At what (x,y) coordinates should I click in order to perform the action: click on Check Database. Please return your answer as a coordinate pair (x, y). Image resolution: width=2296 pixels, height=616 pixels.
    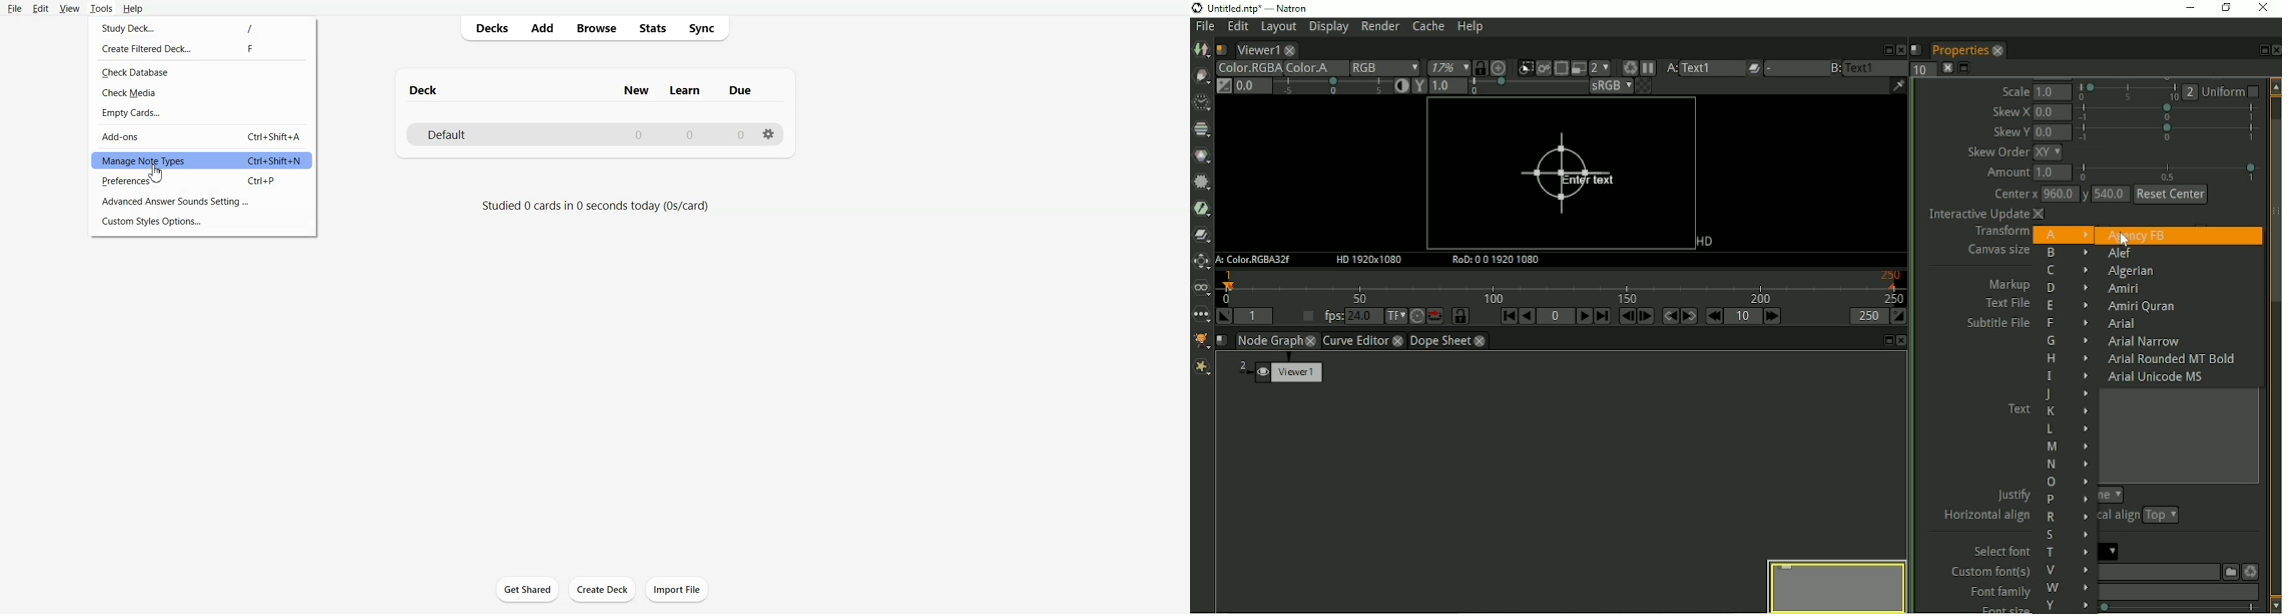
    Looking at the image, I should click on (203, 72).